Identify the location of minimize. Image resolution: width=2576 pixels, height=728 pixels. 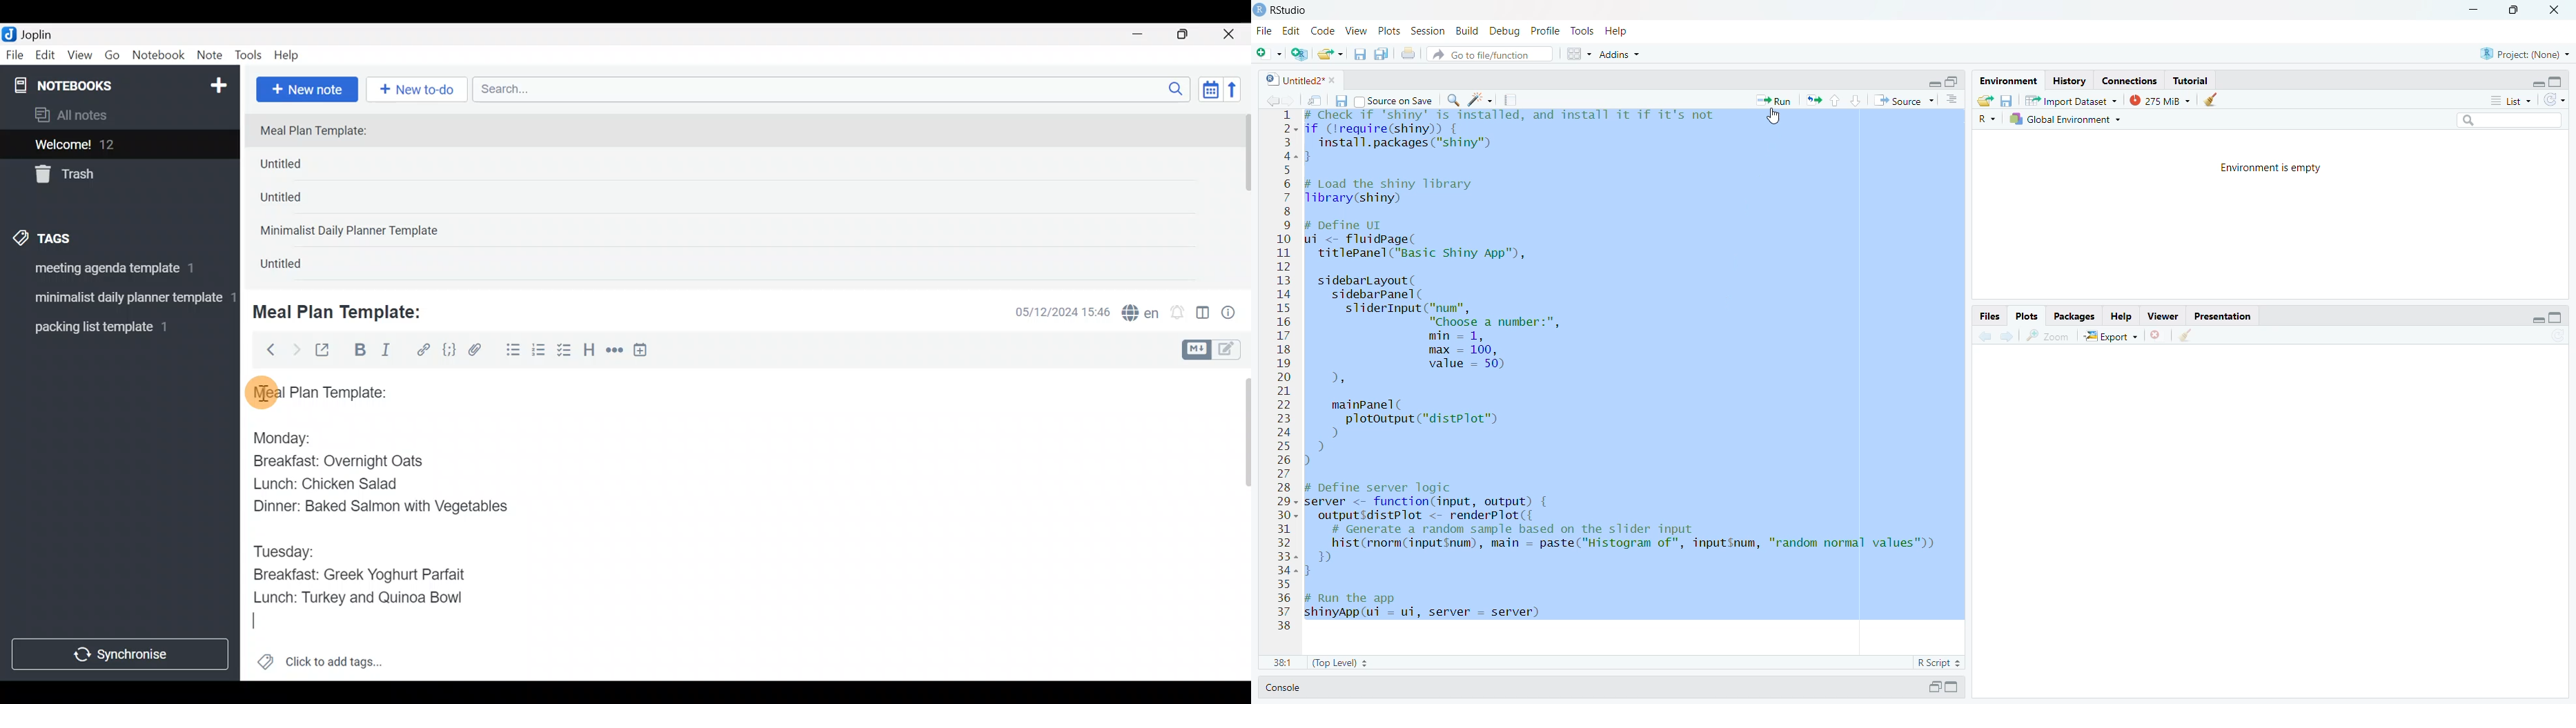
(2473, 10).